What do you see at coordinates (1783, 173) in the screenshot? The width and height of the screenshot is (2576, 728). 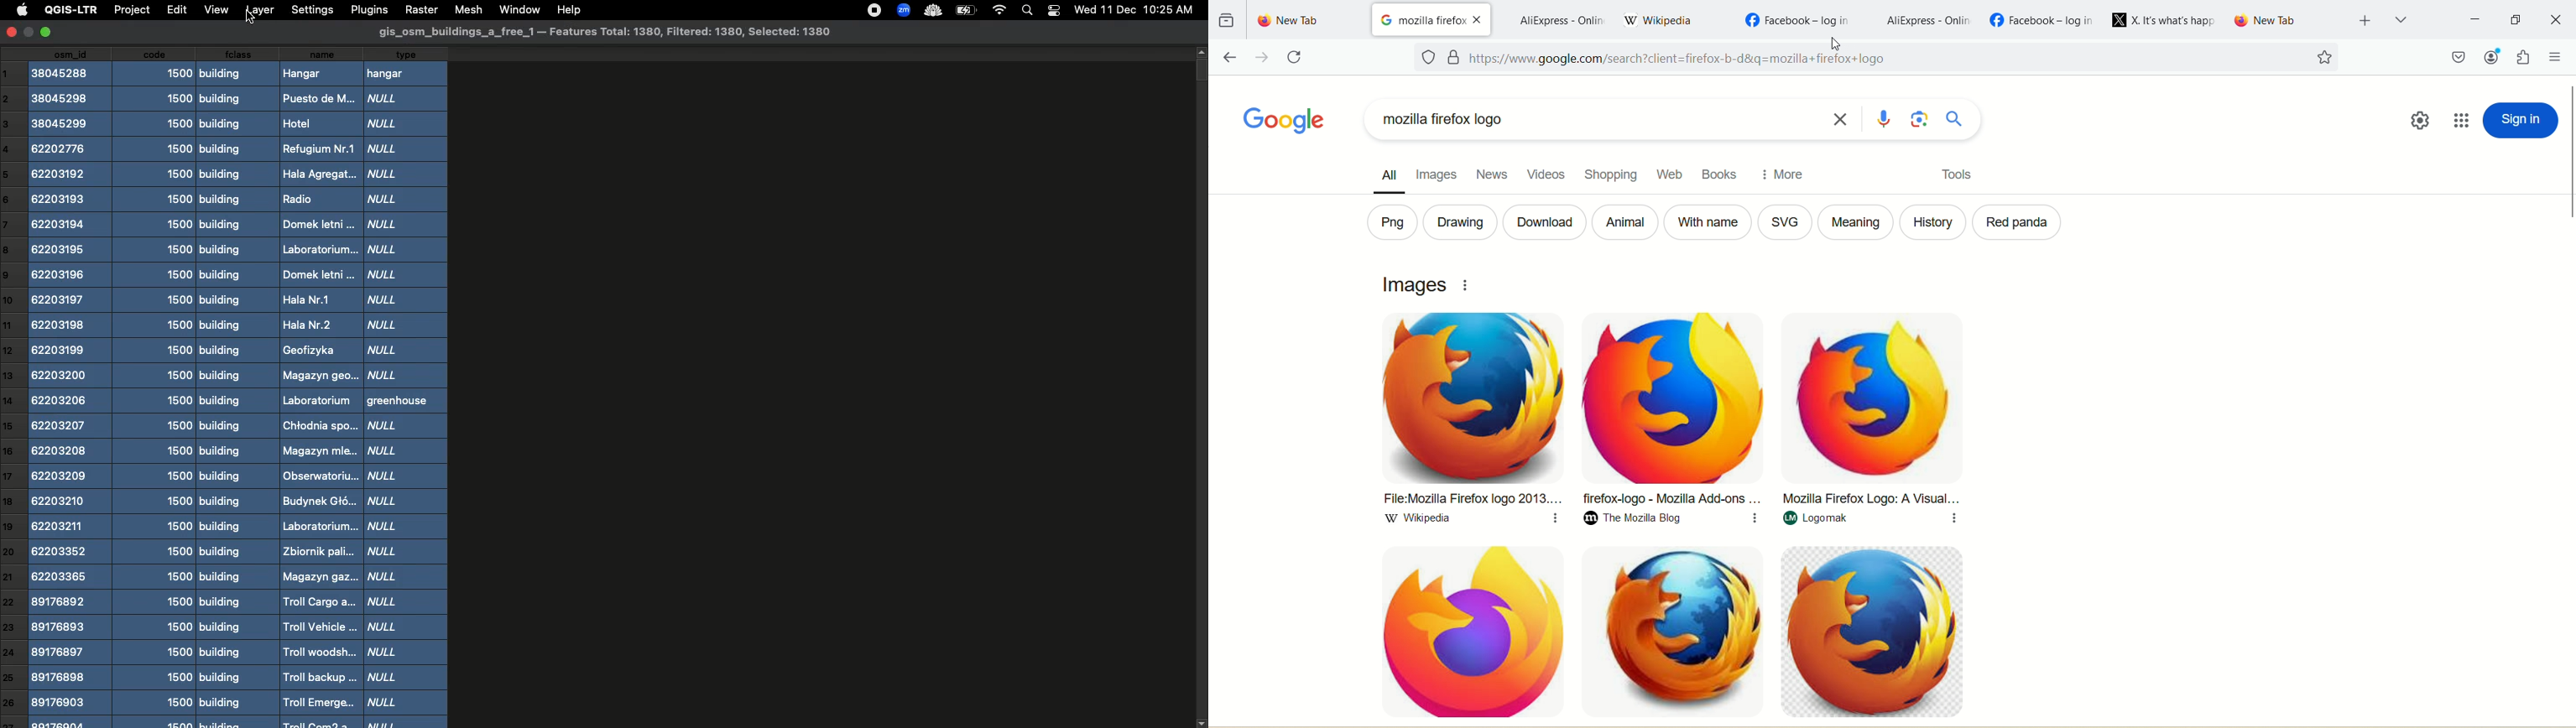 I see `more` at bounding box center [1783, 173].